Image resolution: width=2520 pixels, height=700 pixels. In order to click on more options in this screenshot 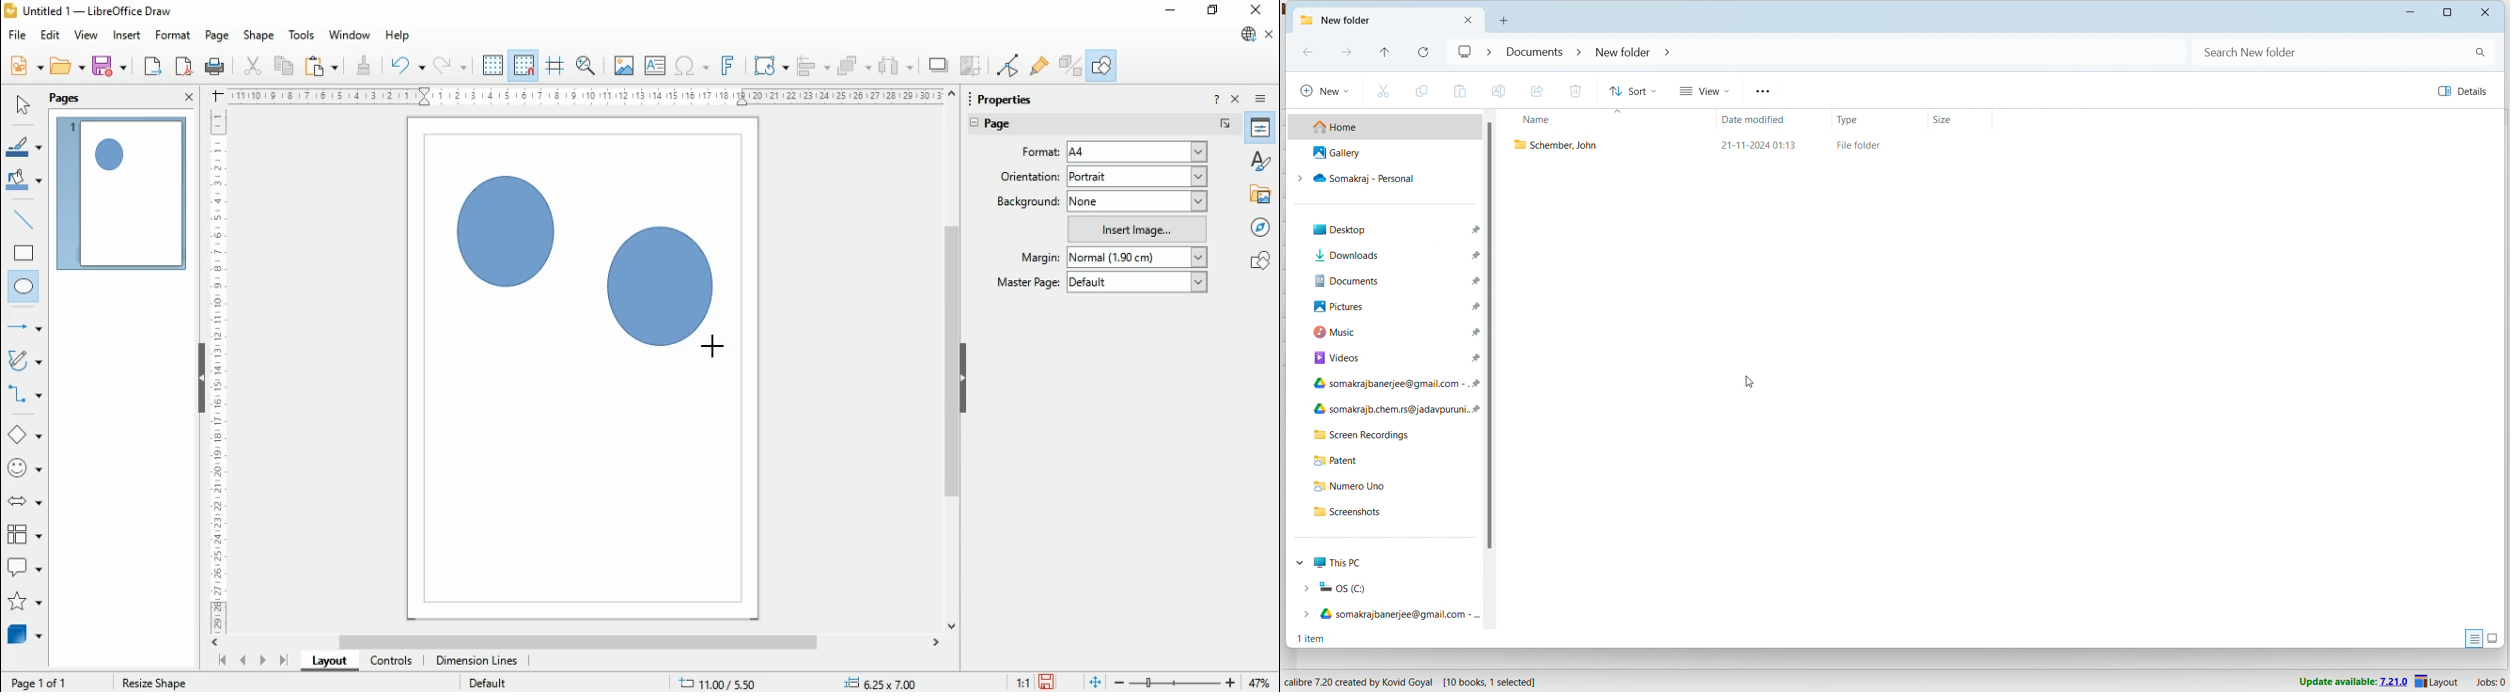, I will do `click(1226, 124)`.